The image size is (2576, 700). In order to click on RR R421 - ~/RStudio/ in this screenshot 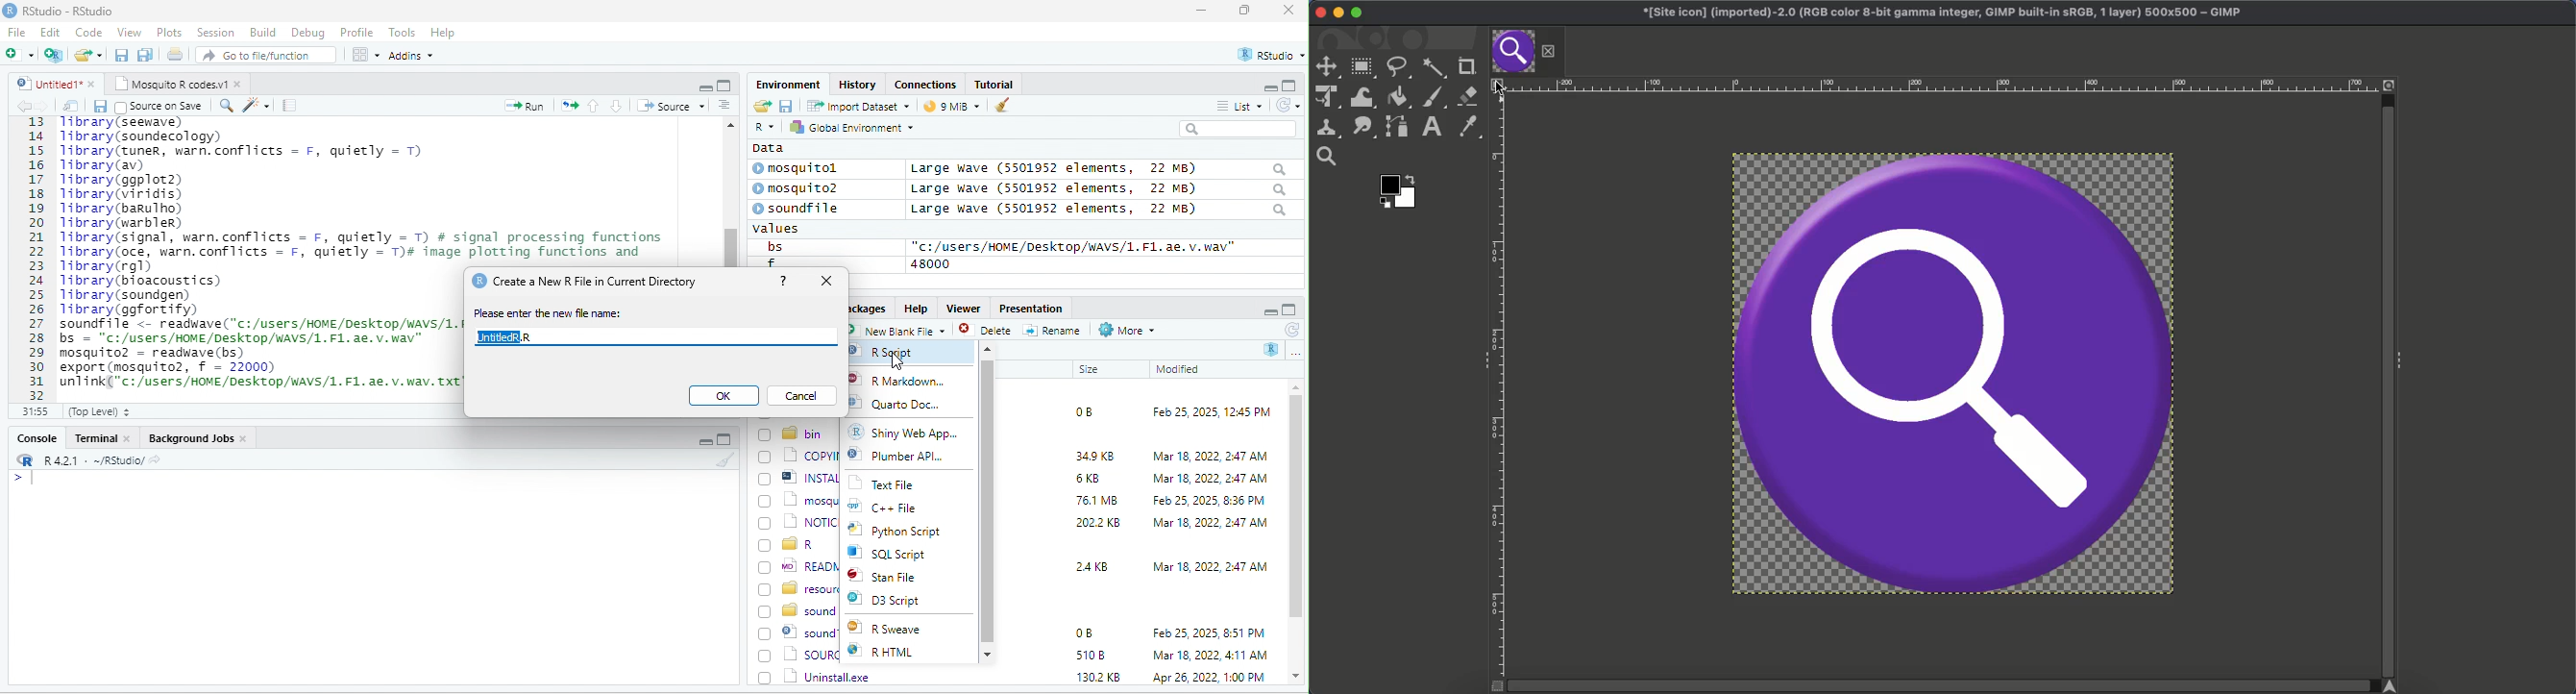, I will do `click(84, 462)`.